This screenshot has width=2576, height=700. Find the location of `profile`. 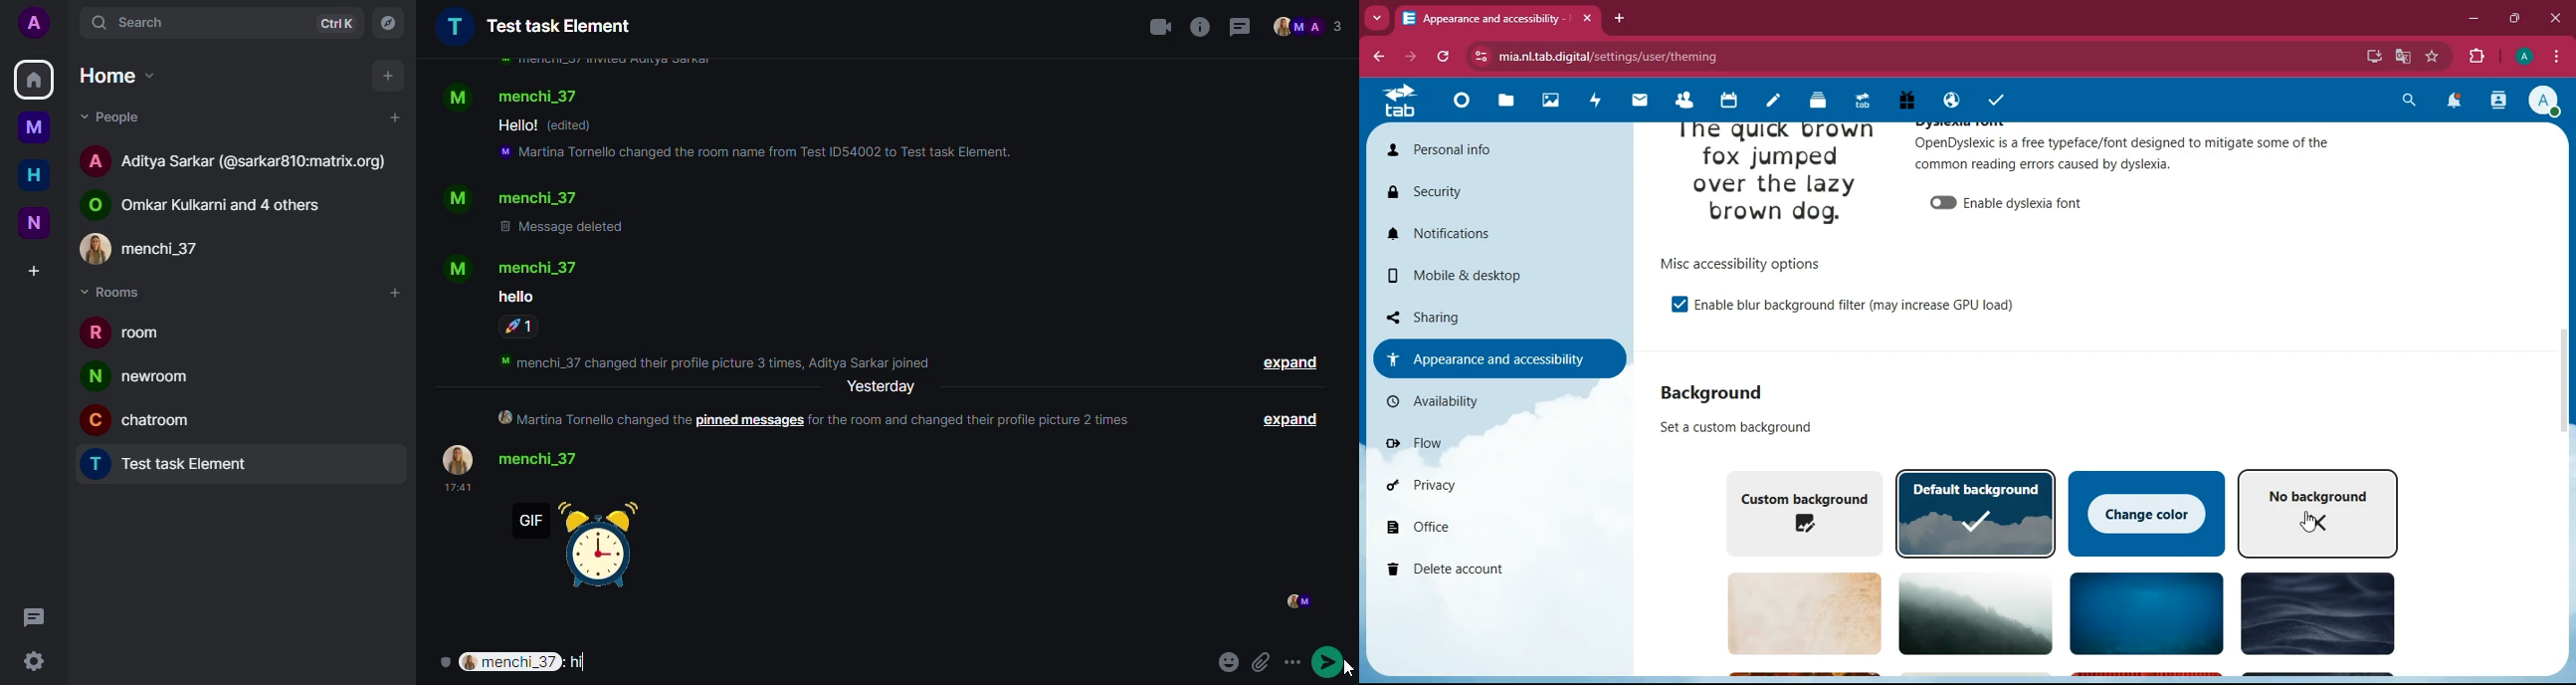

profile is located at coordinates (34, 24).